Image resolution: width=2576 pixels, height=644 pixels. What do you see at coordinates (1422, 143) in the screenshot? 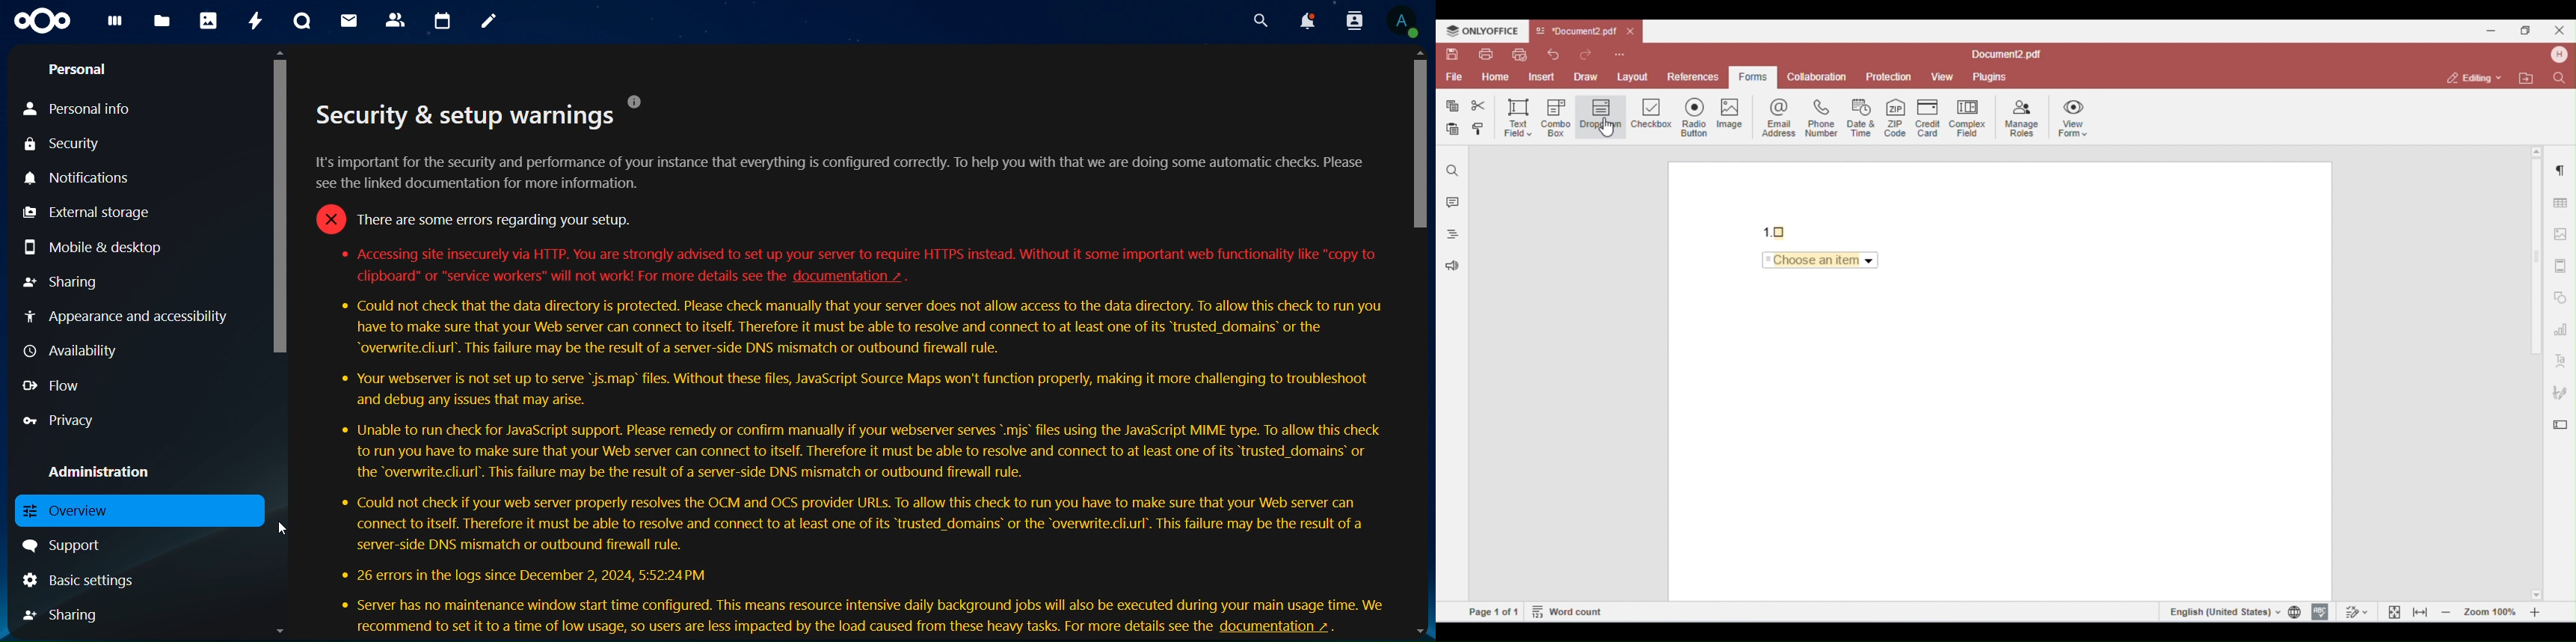
I see `cursor` at bounding box center [1422, 143].